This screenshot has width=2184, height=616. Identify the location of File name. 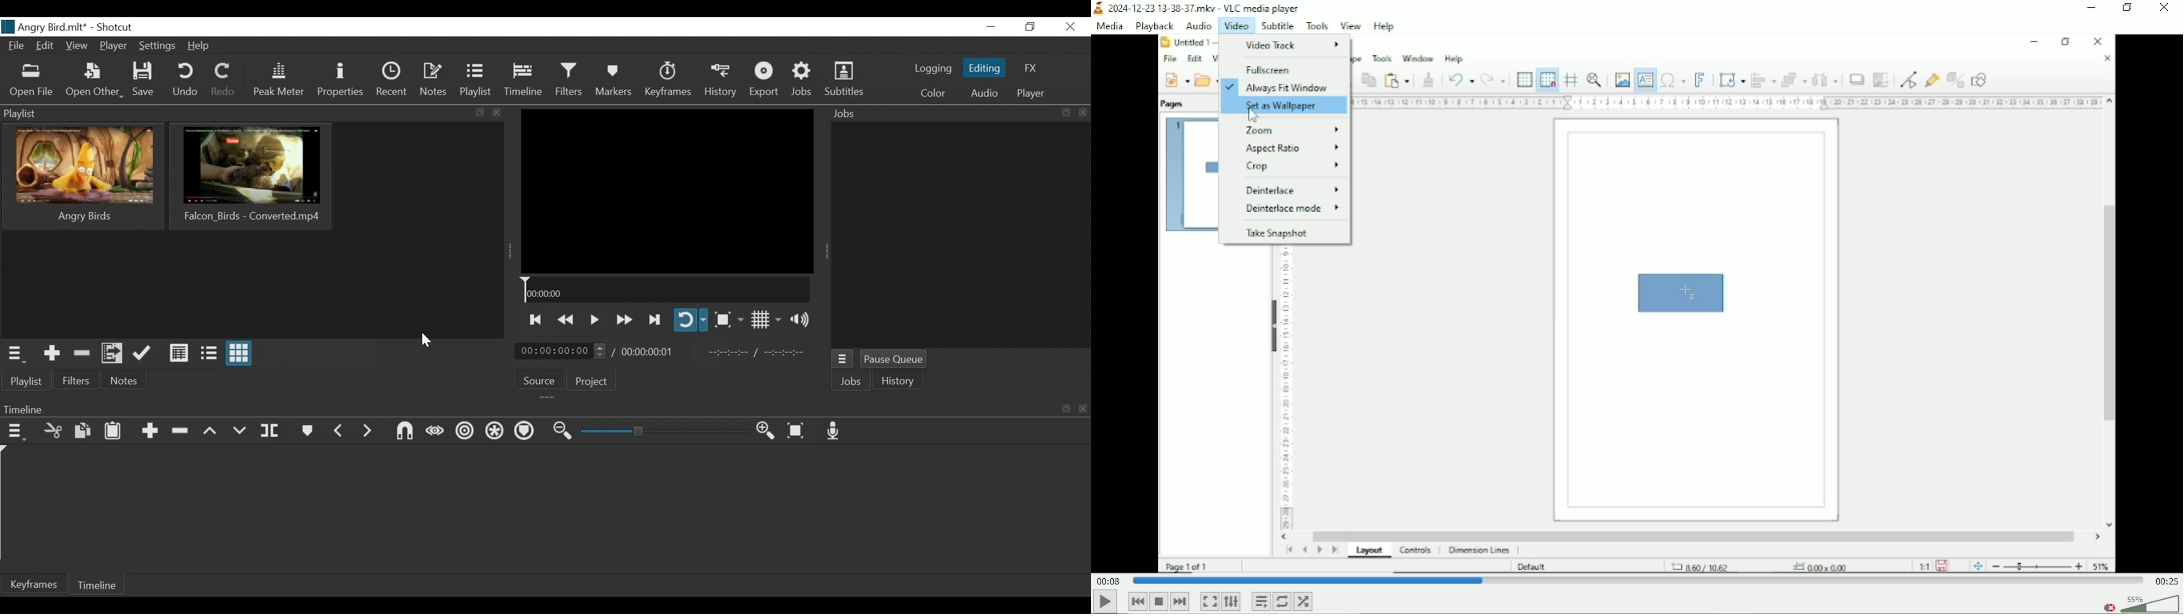
(45, 26).